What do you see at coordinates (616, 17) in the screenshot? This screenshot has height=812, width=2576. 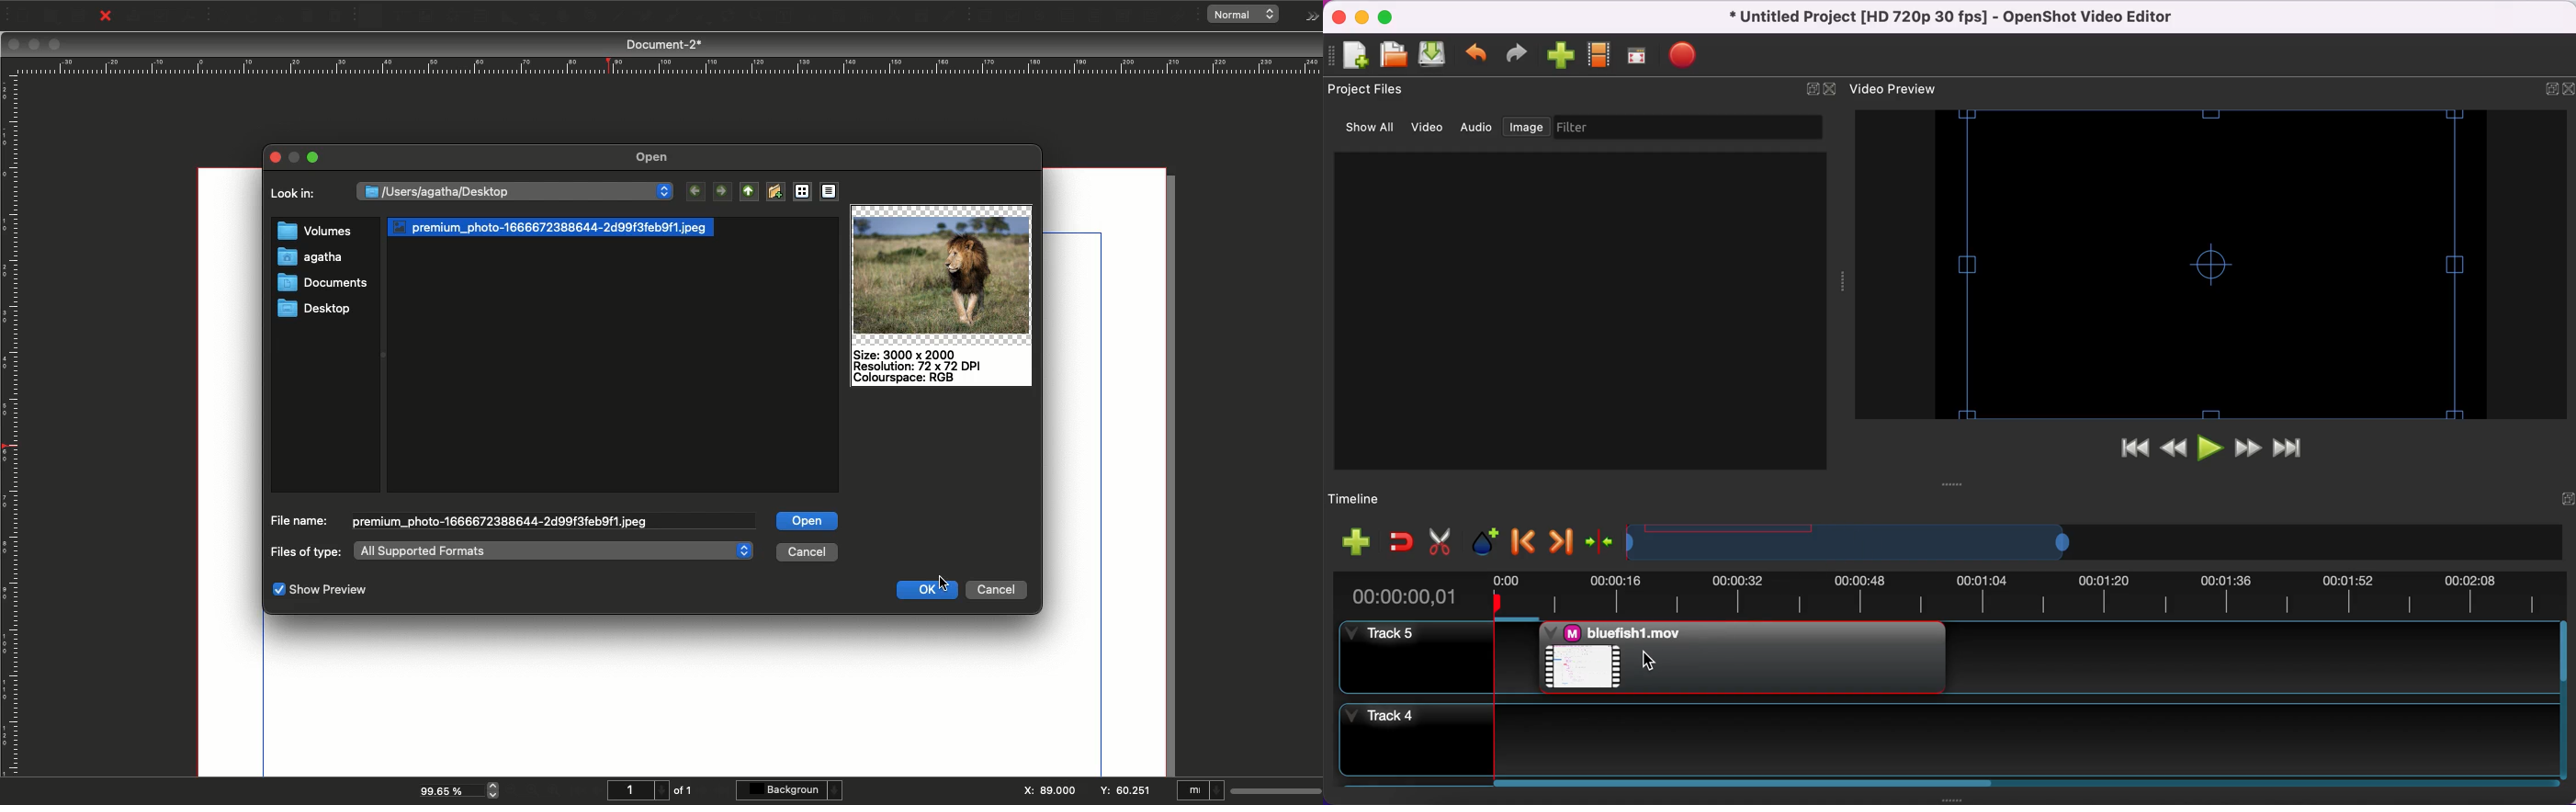 I see `Line` at bounding box center [616, 17].